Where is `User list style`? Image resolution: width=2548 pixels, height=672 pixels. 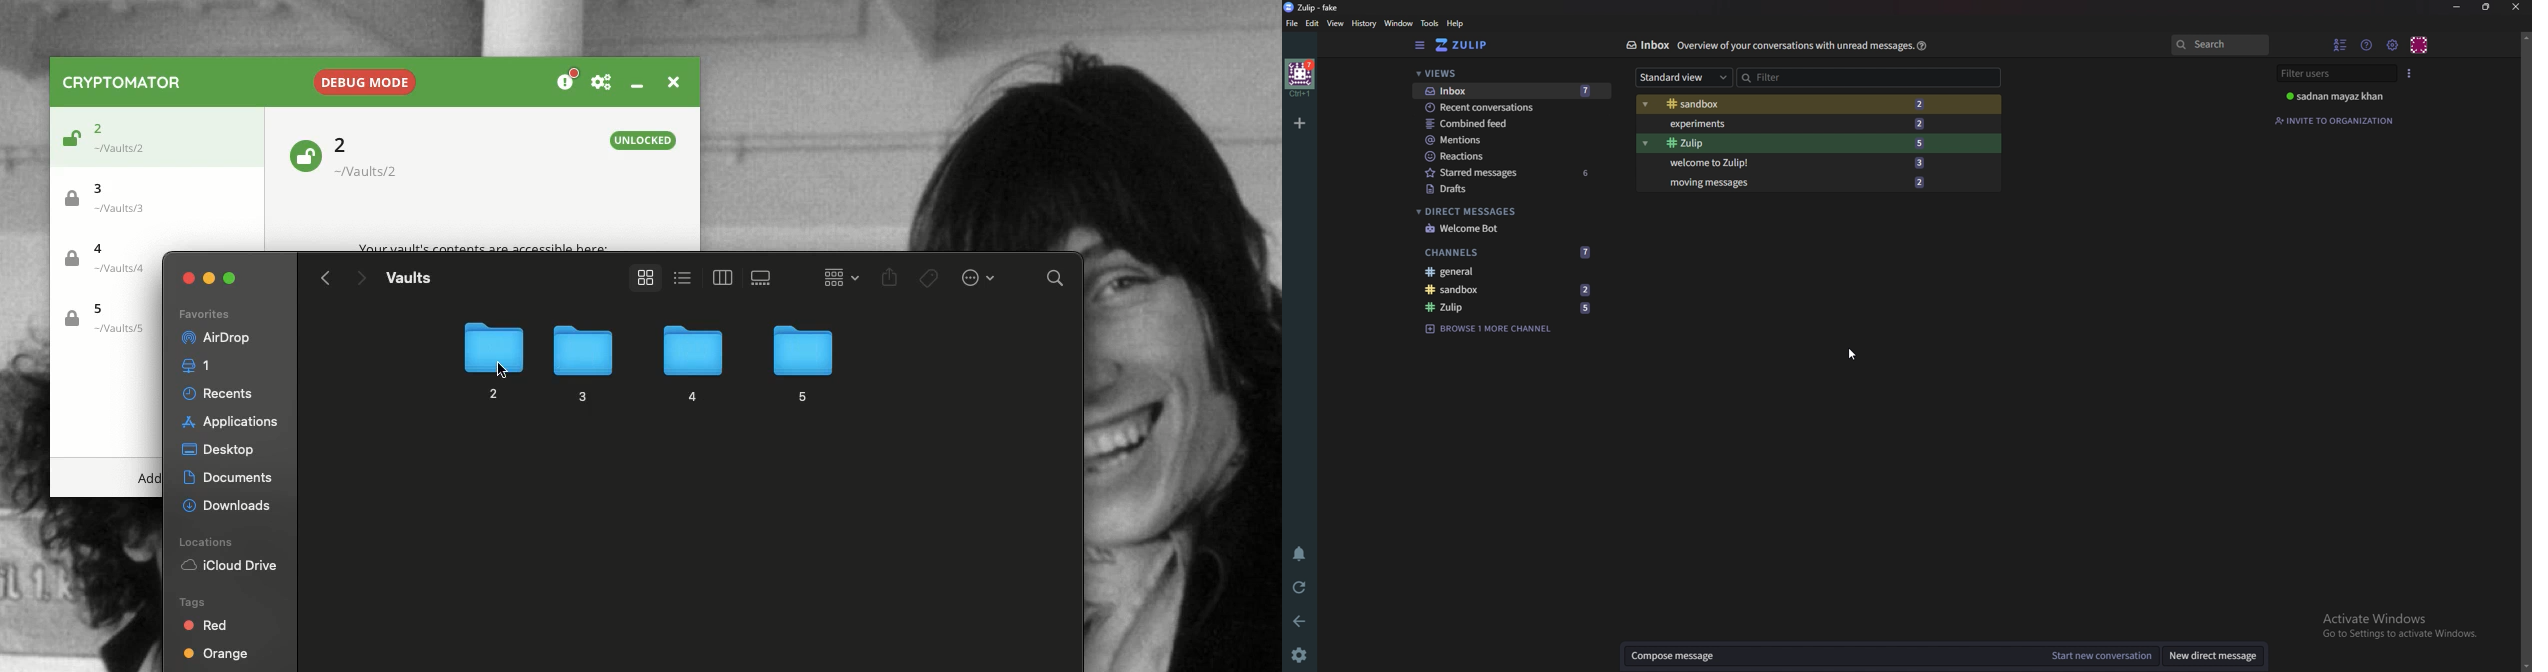
User list style is located at coordinates (2409, 73).